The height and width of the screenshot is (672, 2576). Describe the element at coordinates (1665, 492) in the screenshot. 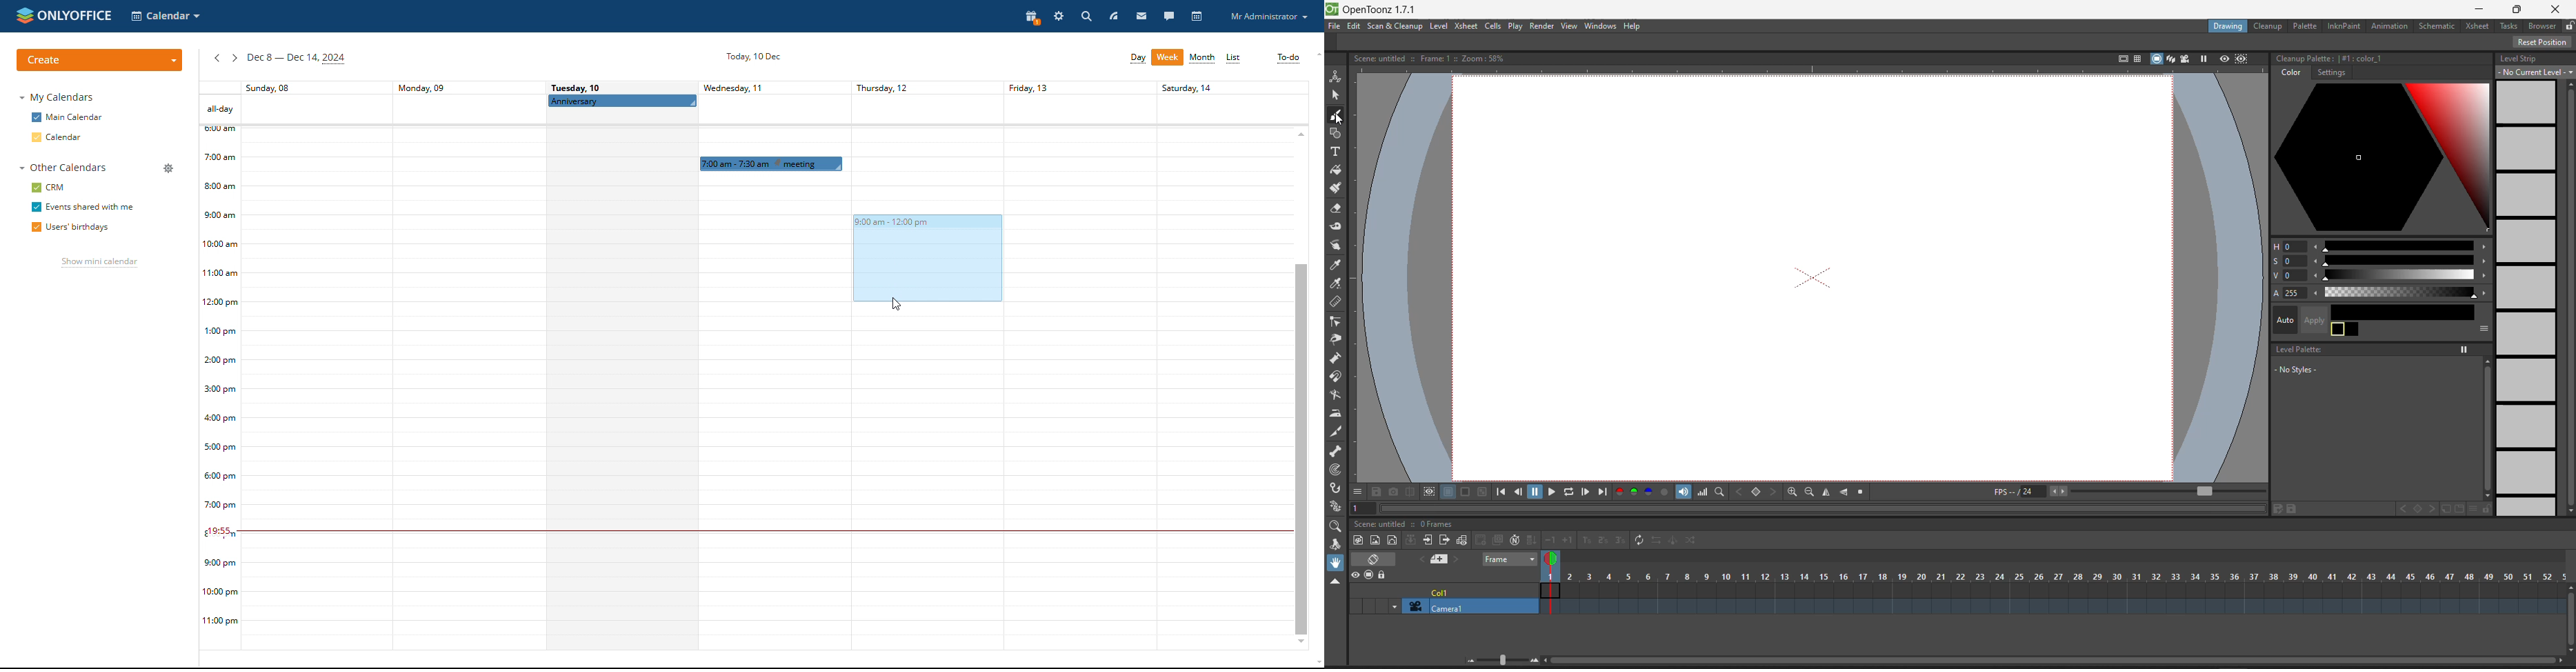

I see `alpha channel` at that location.